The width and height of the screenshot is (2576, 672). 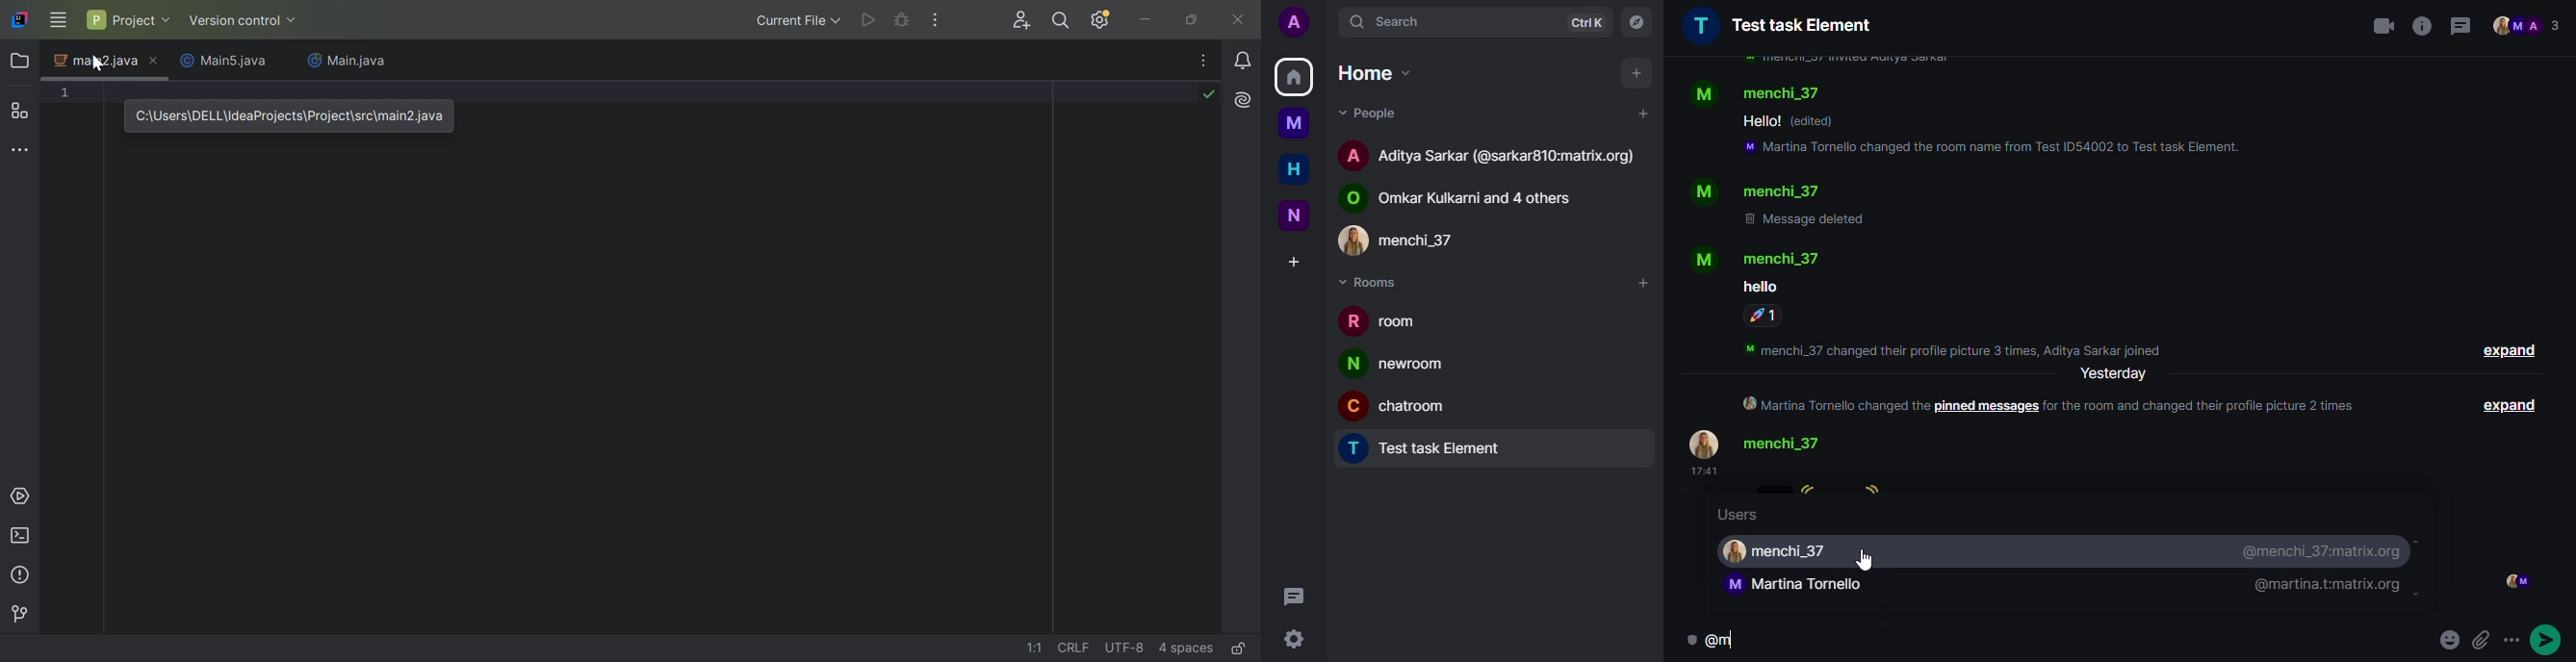 What do you see at coordinates (1295, 123) in the screenshot?
I see `myspace` at bounding box center [1295, 123].